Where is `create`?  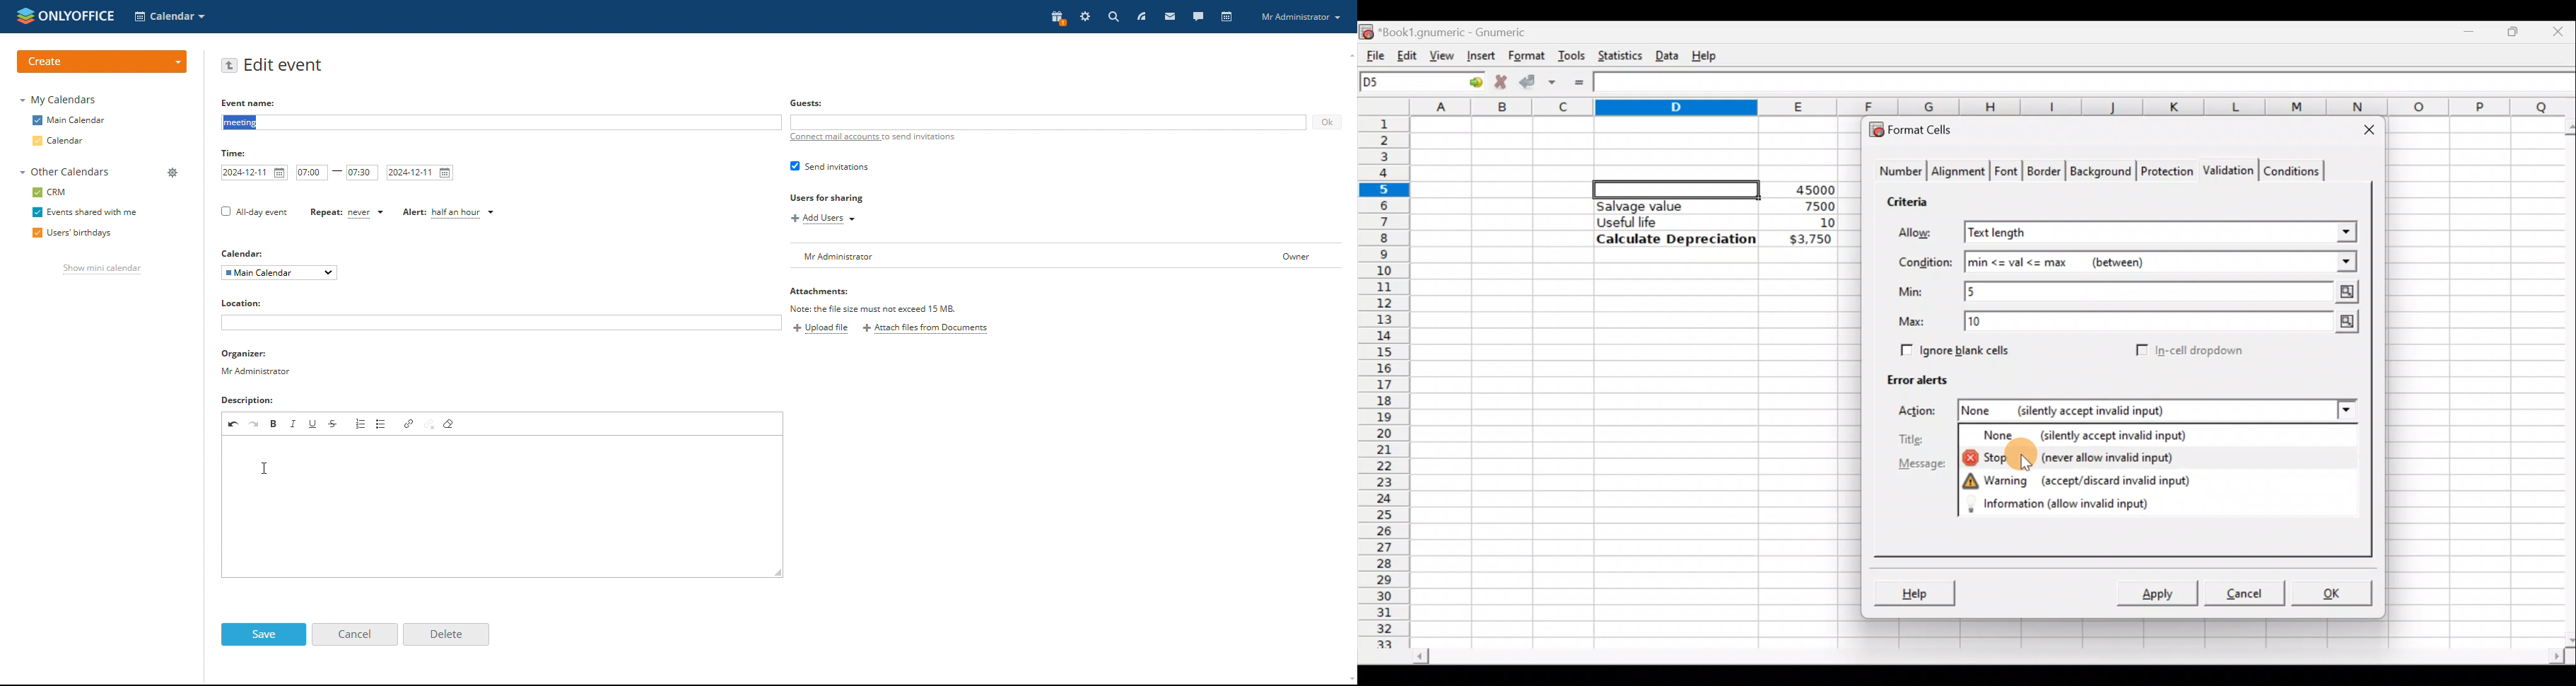 create is located at coordinates (102, 62).